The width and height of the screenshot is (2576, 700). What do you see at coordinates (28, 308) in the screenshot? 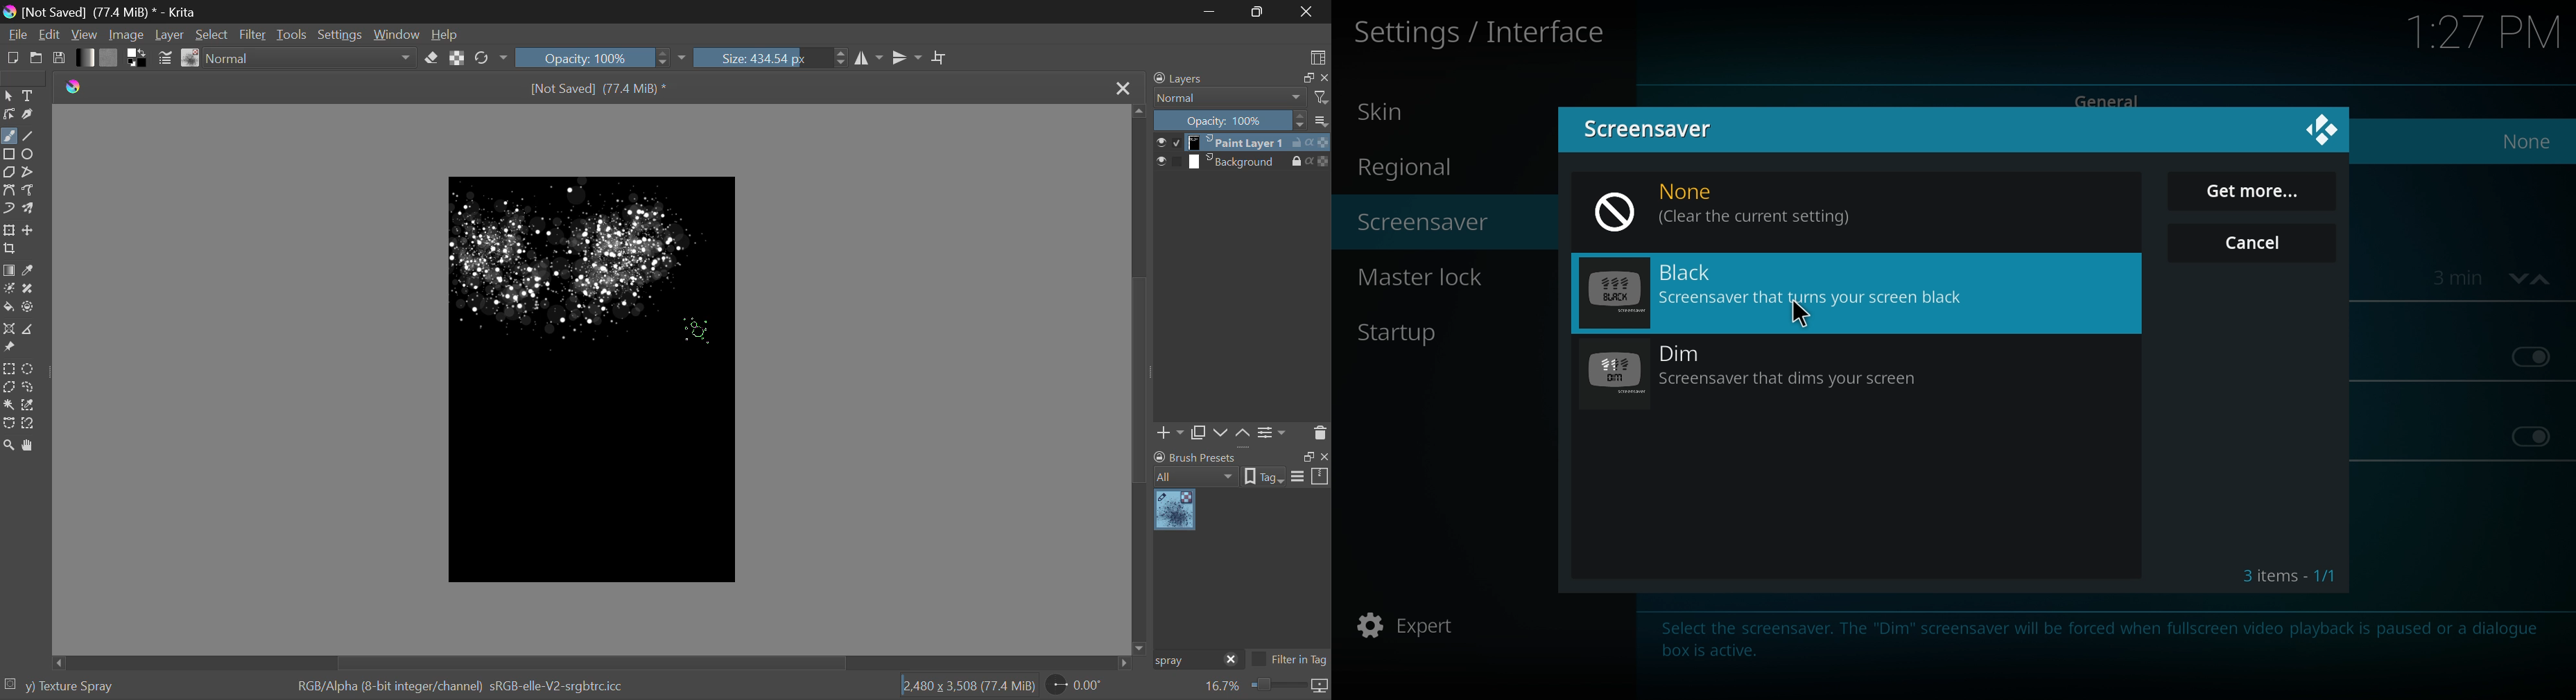
I see `Enclose and Fill` at bounding box center [28, 308].